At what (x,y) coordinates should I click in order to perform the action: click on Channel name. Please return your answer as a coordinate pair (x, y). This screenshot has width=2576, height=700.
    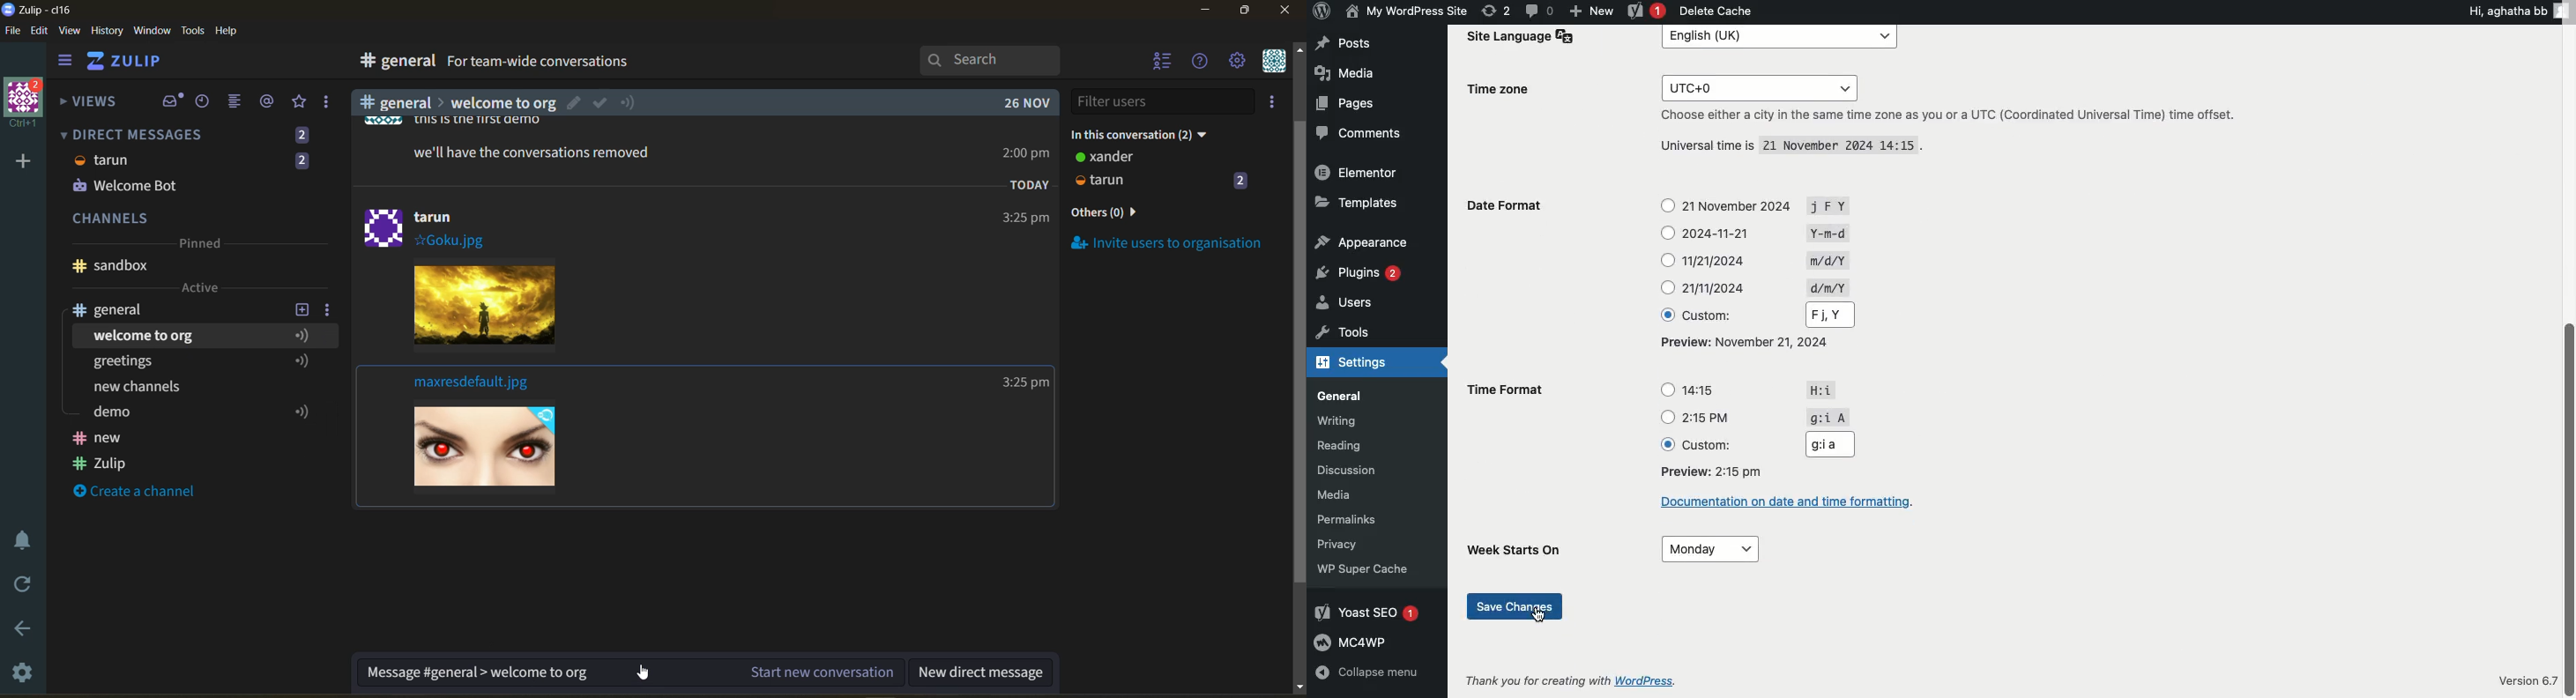
    Looking at the image, I should click on (110, 266).